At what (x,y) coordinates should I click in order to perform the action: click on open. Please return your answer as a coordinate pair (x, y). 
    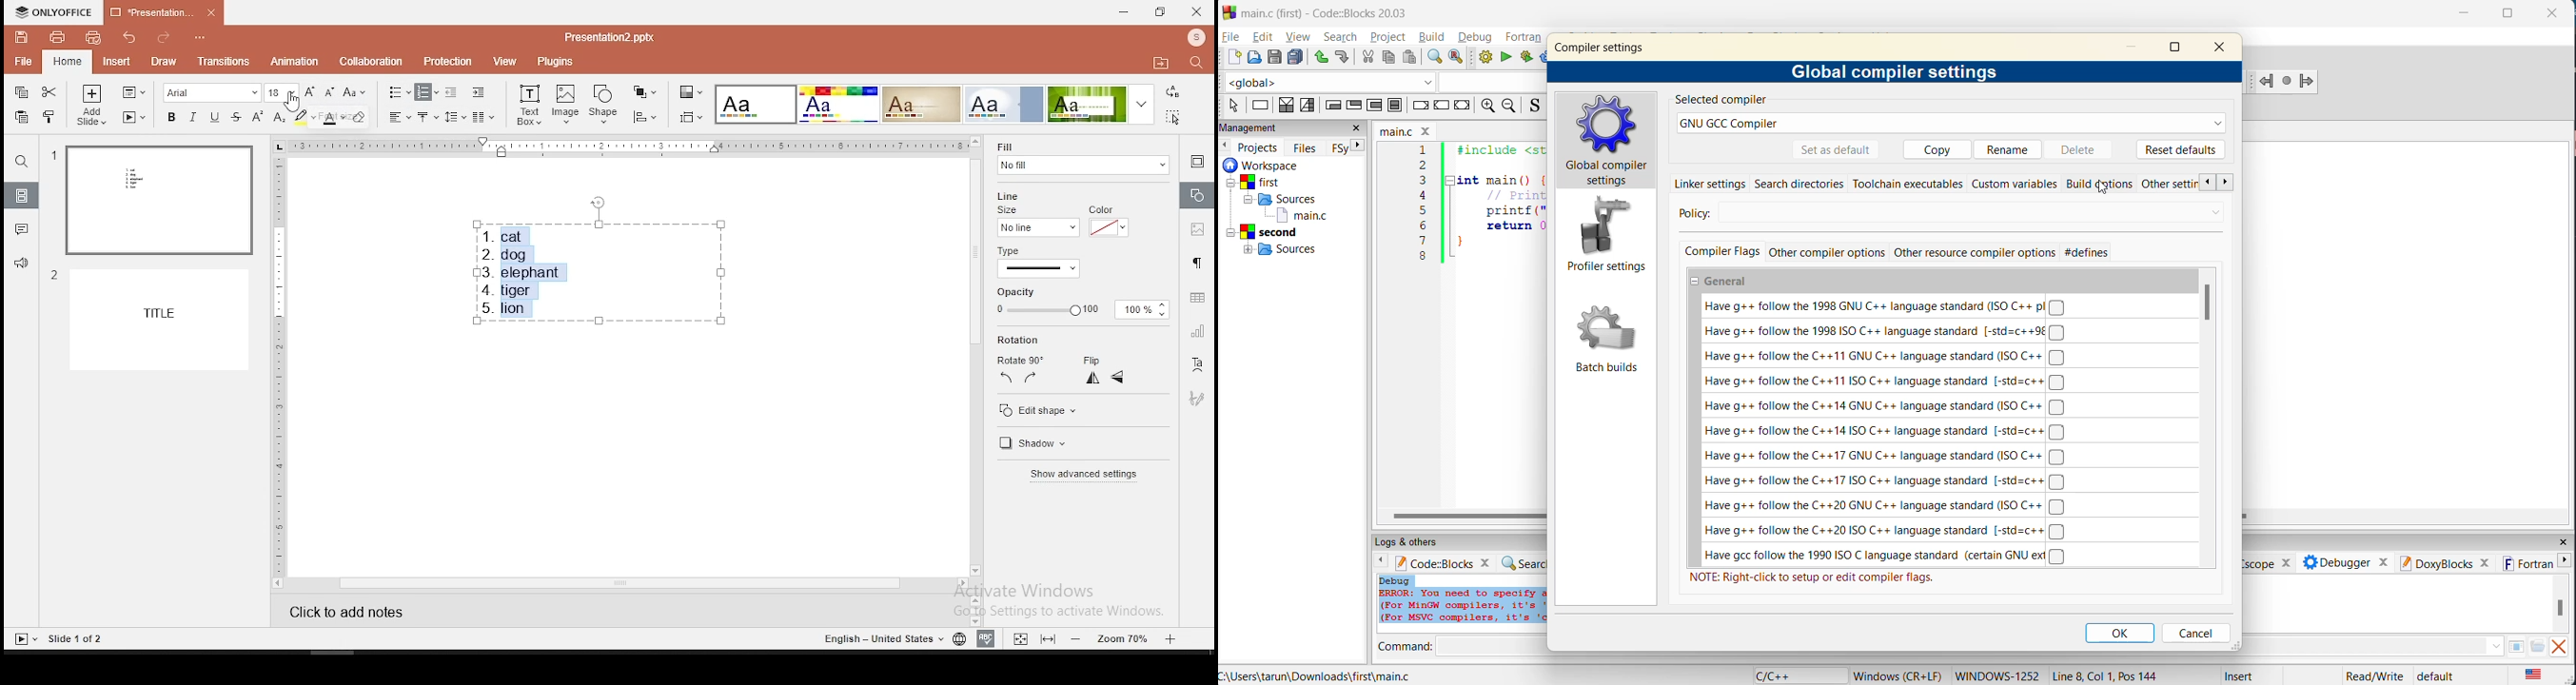
    Looking at the image, I should click on (1254, 58).